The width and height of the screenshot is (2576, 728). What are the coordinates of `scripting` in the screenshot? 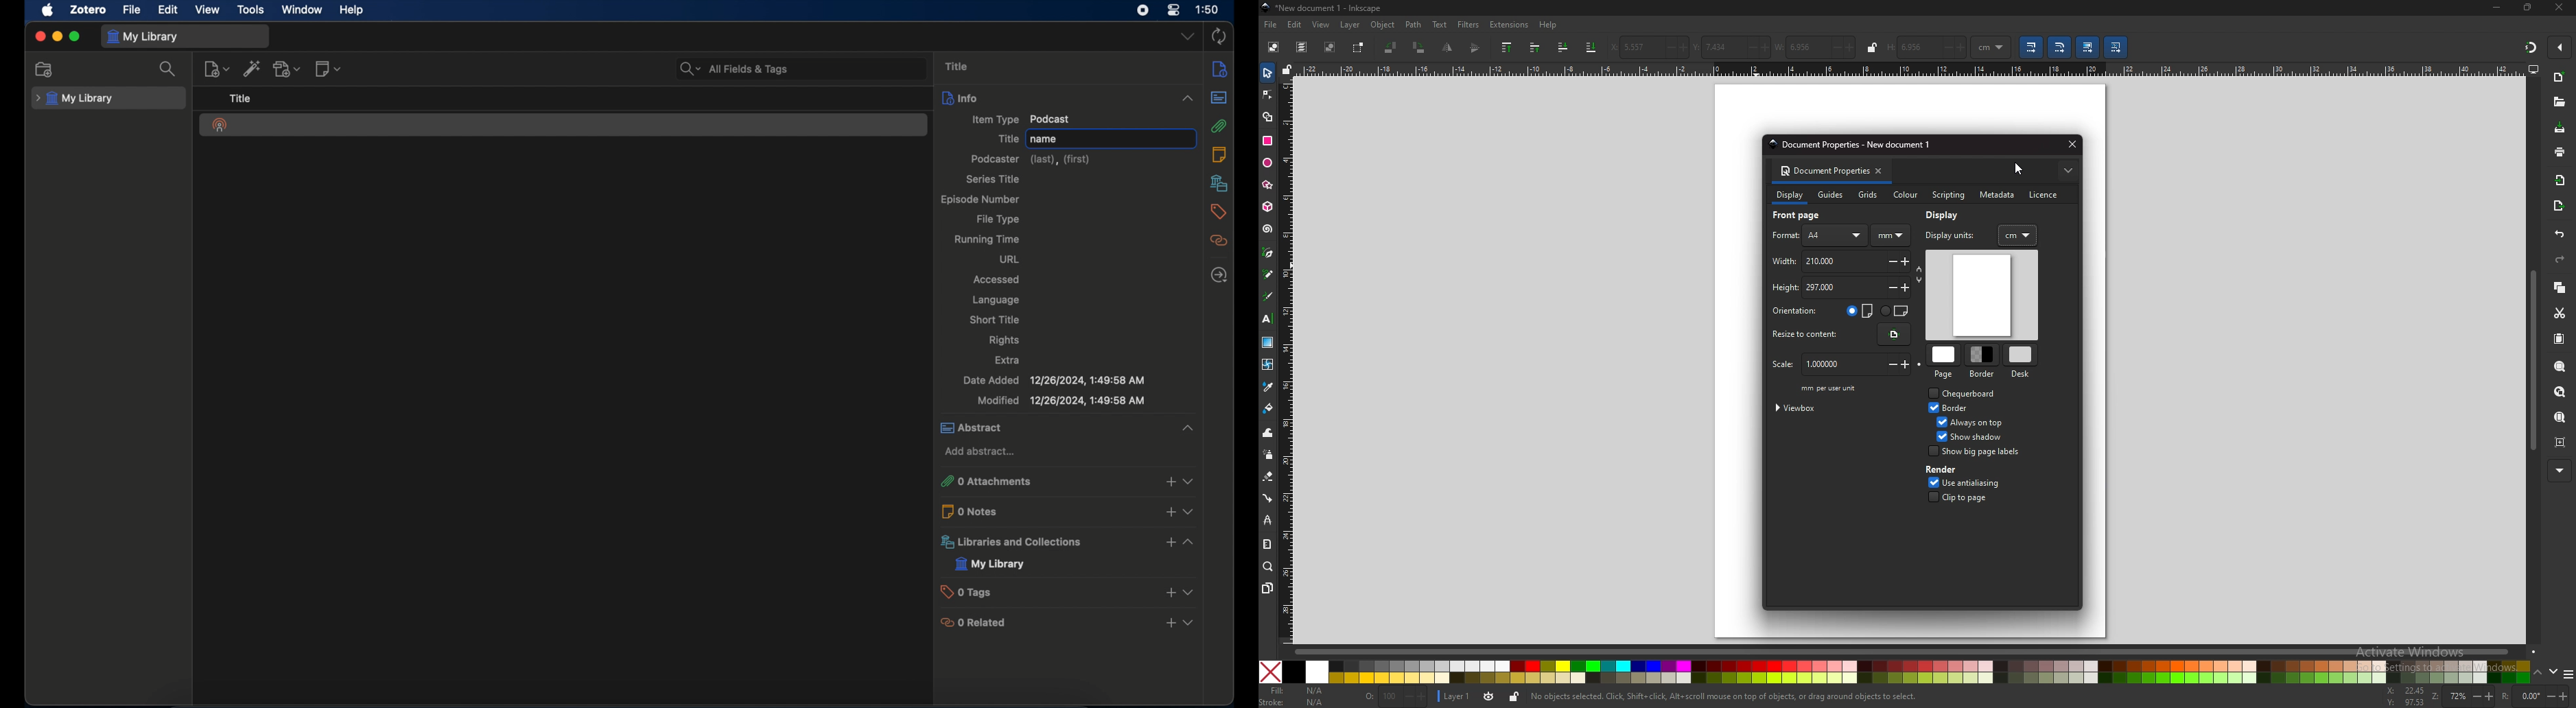 It's located at (1947, 195).